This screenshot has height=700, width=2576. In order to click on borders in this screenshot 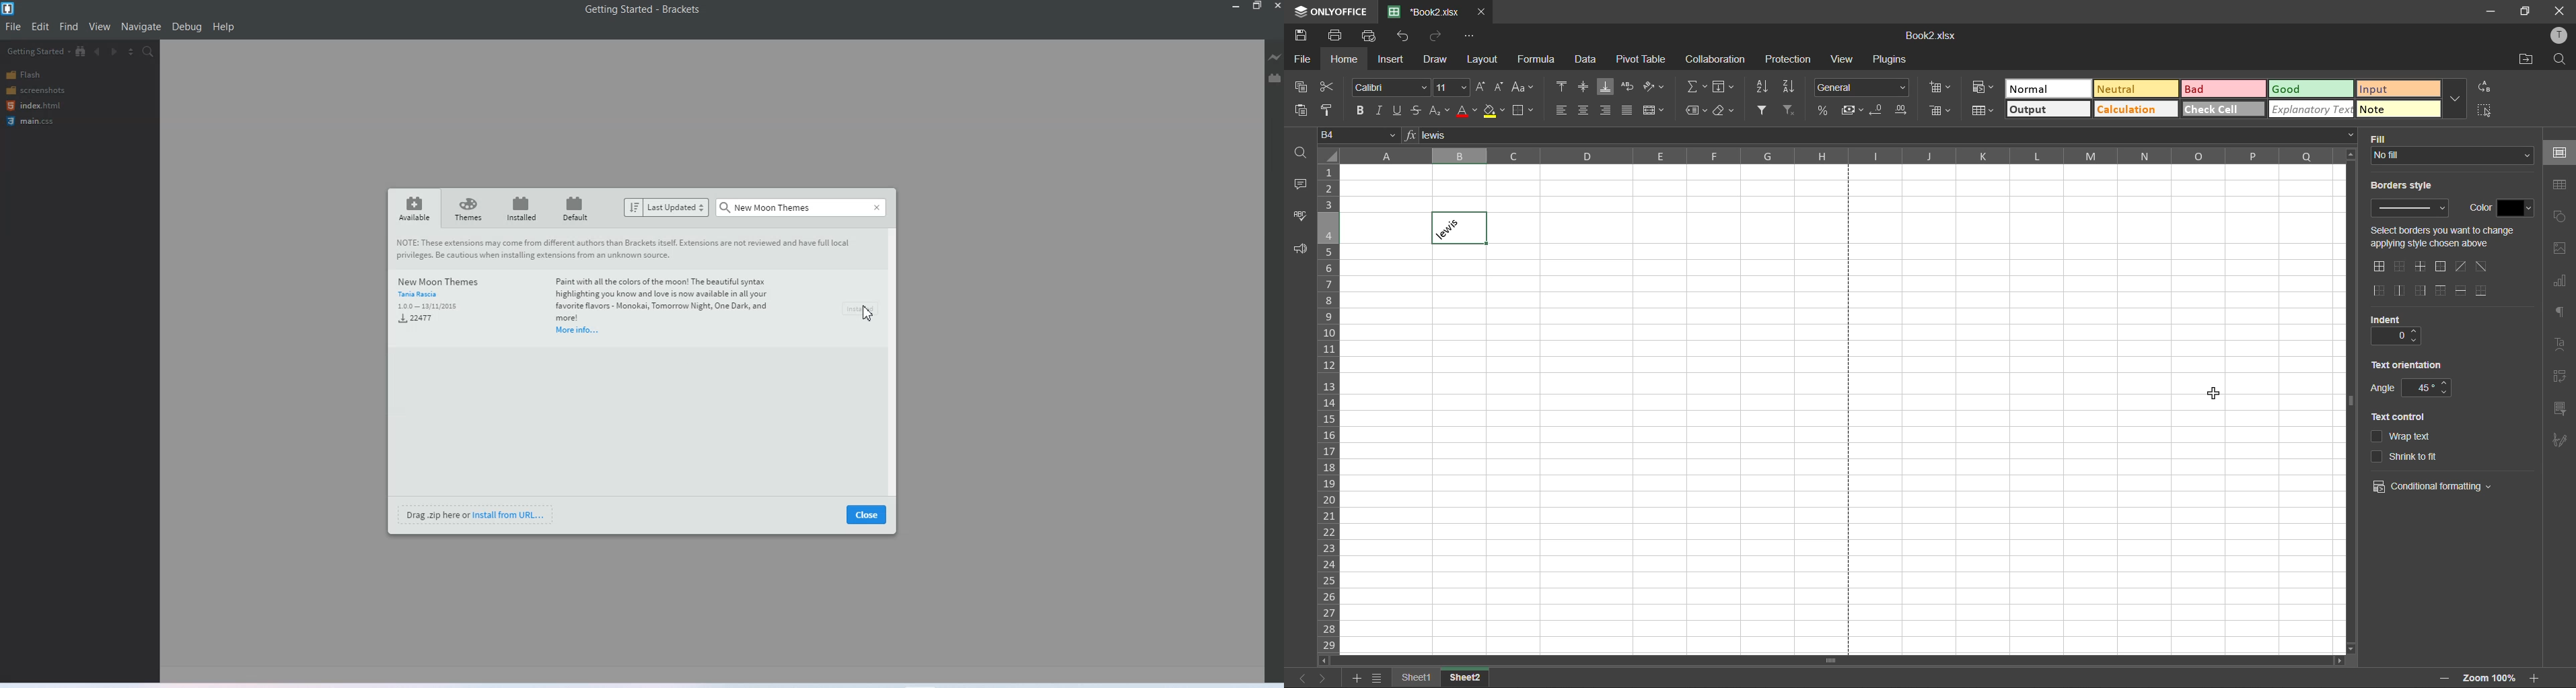, I will do `click(1525, 111)`.